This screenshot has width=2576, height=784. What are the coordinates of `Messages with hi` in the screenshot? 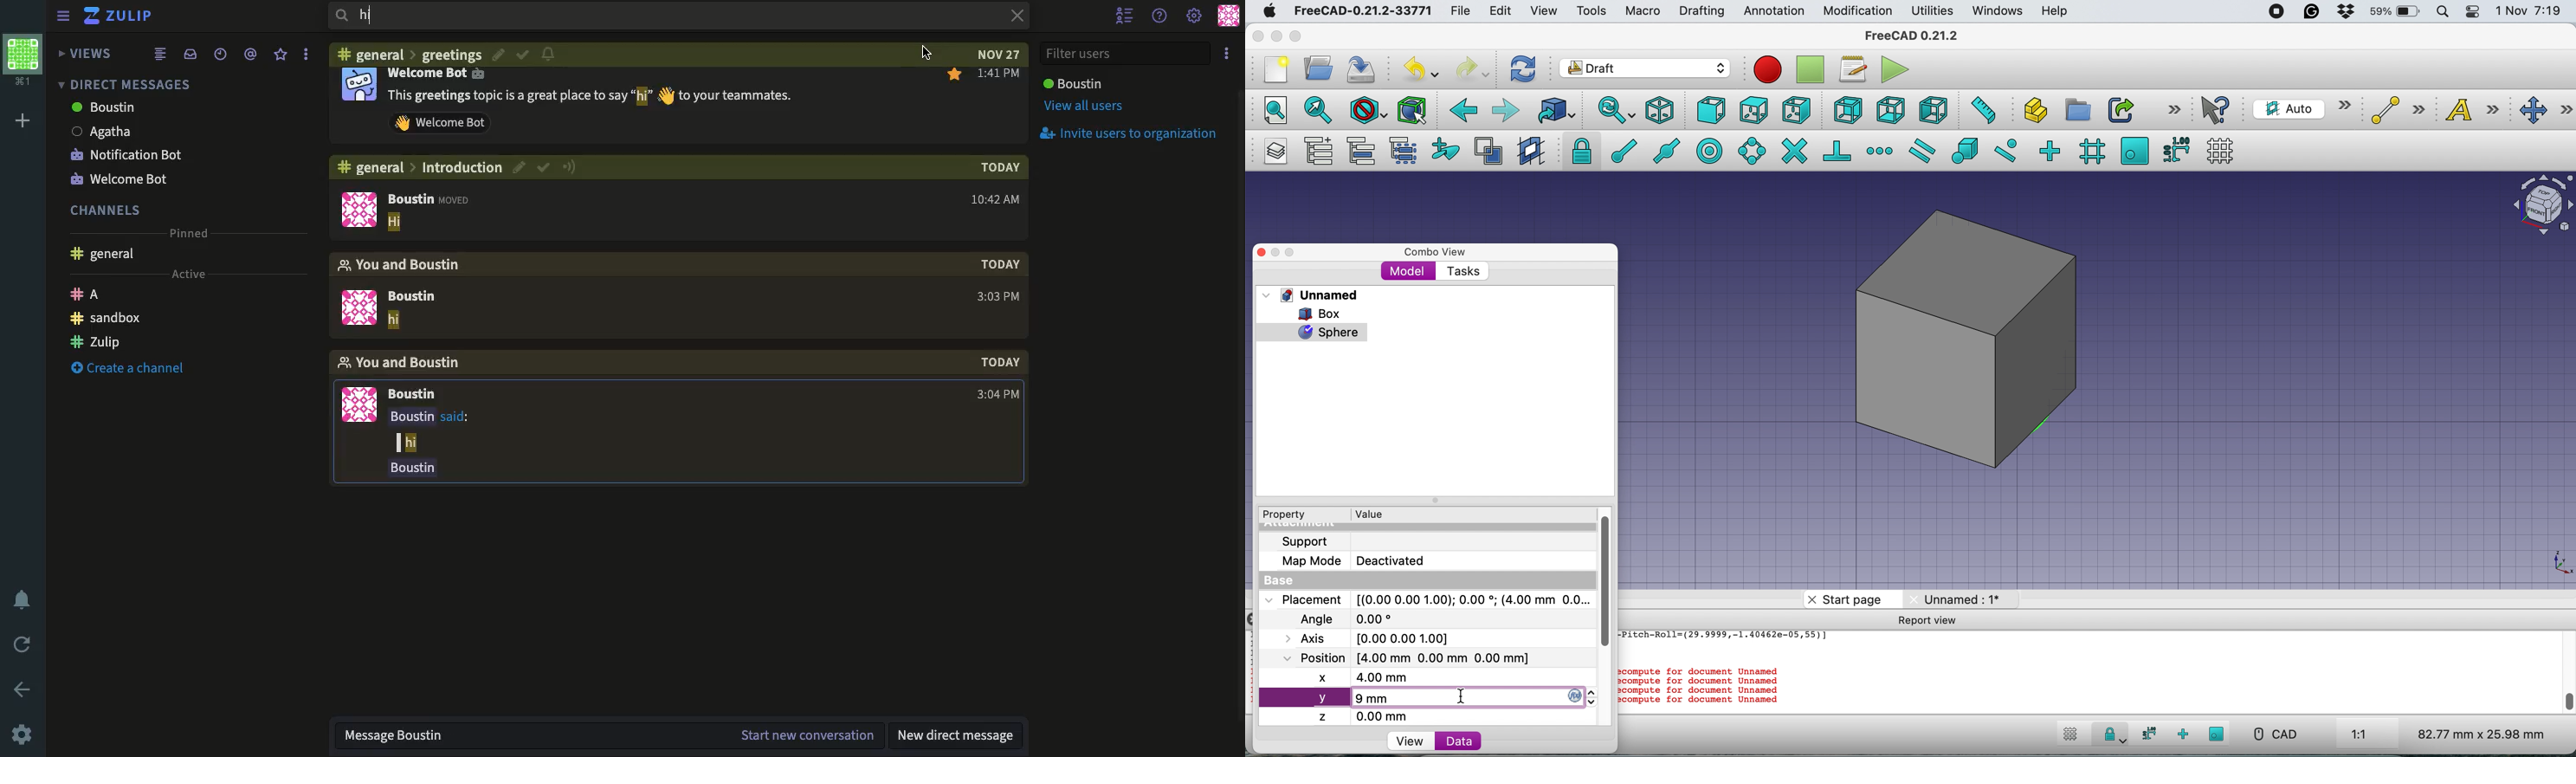 It's located at (591, 97).